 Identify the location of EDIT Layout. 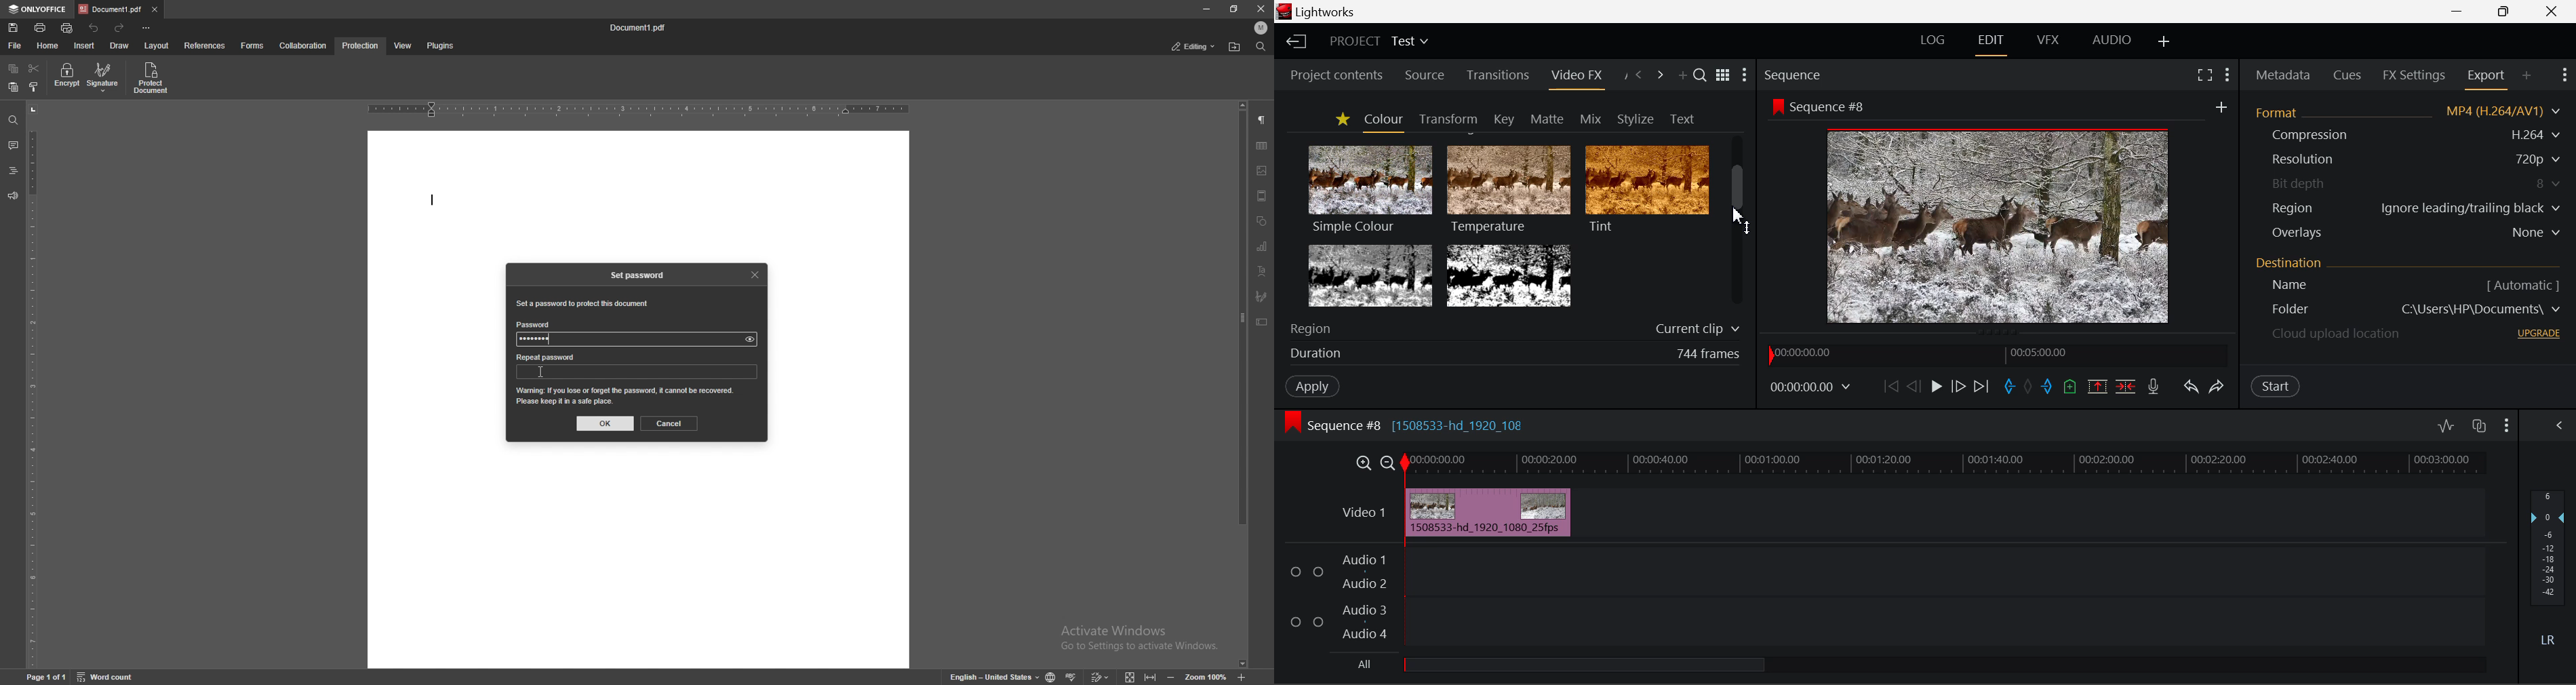
(1991, 44).